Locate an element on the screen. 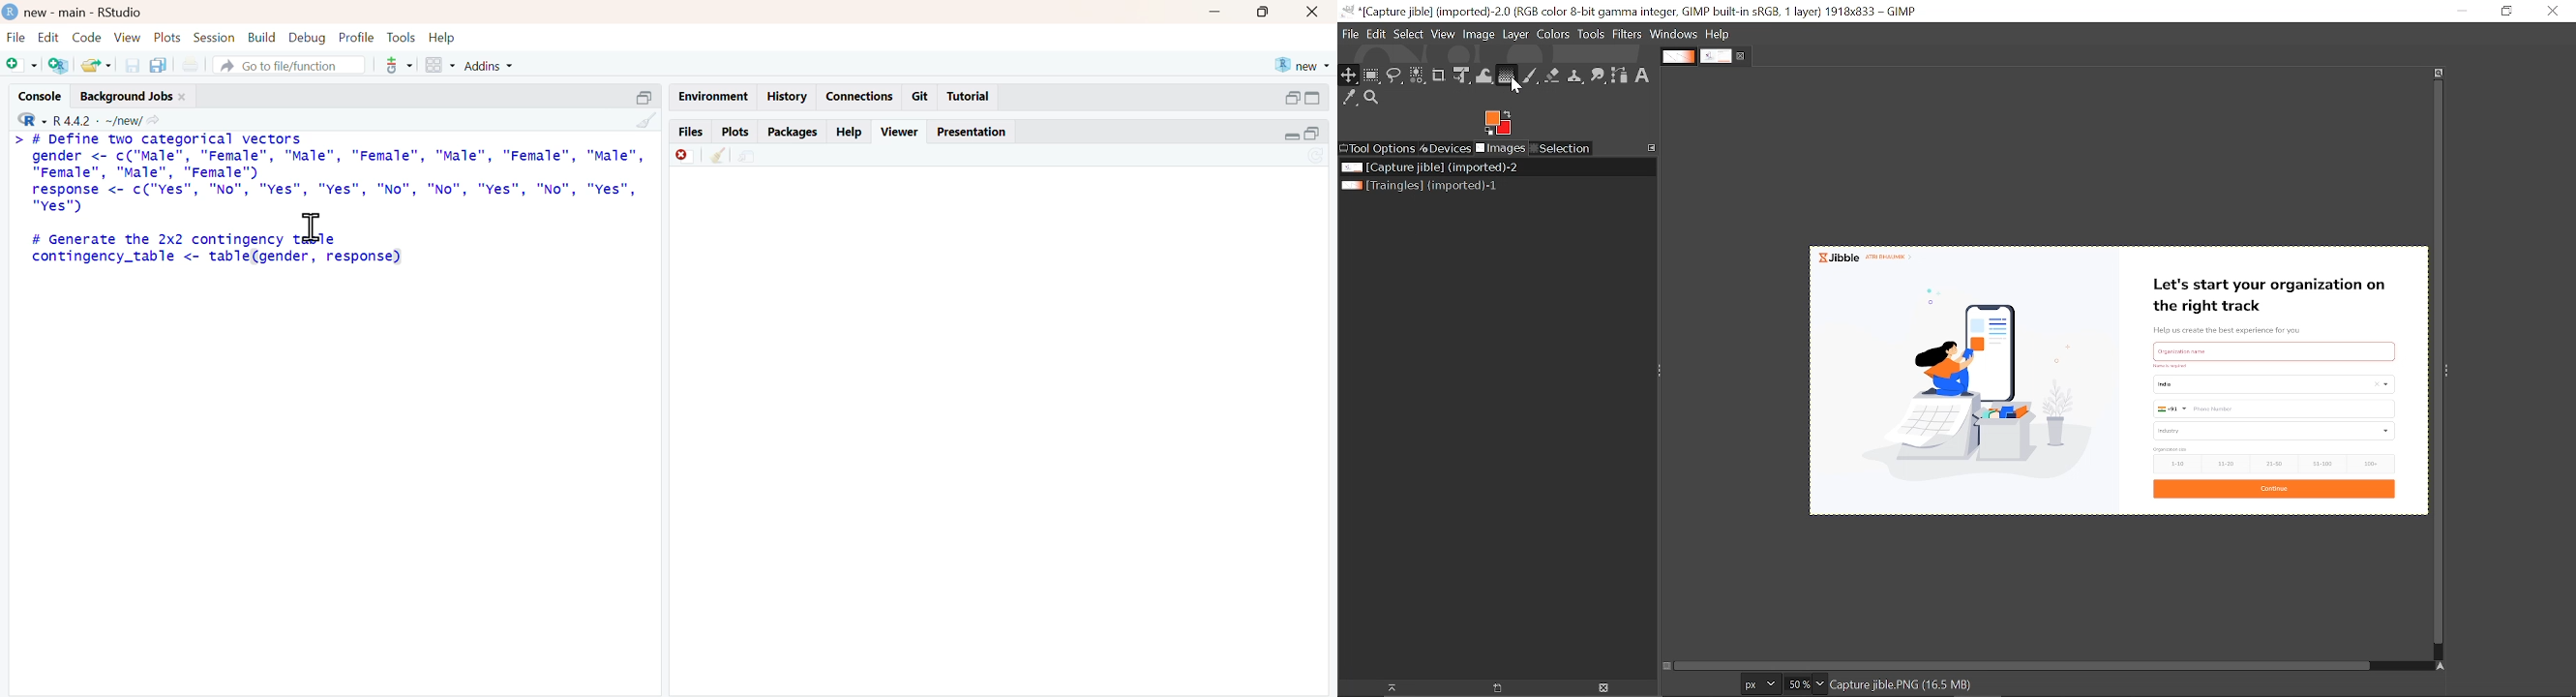 Image resolution: width=2576 pixels, height=700 pixels. Sidebar menu is located at coordinates (2452, 367).